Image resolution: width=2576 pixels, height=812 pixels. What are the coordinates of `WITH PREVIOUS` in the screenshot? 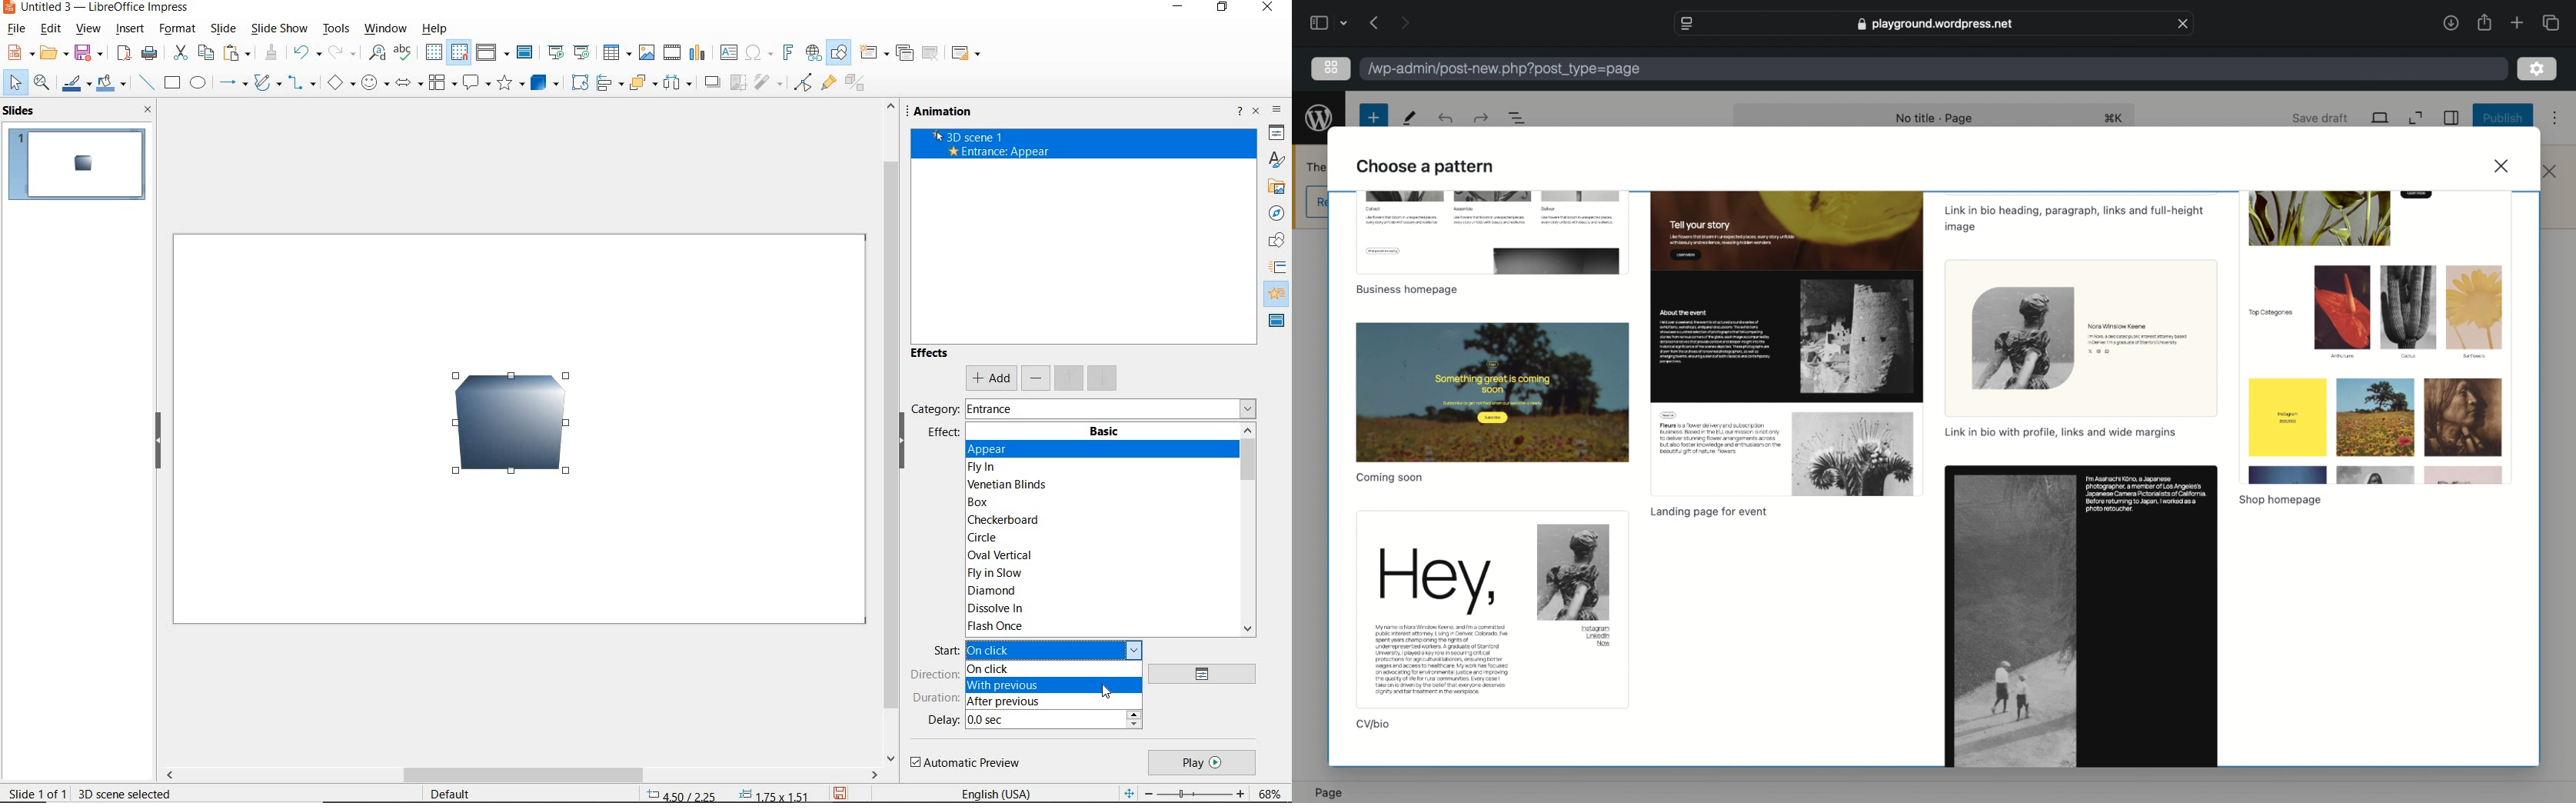 It's located at (1051, 685).